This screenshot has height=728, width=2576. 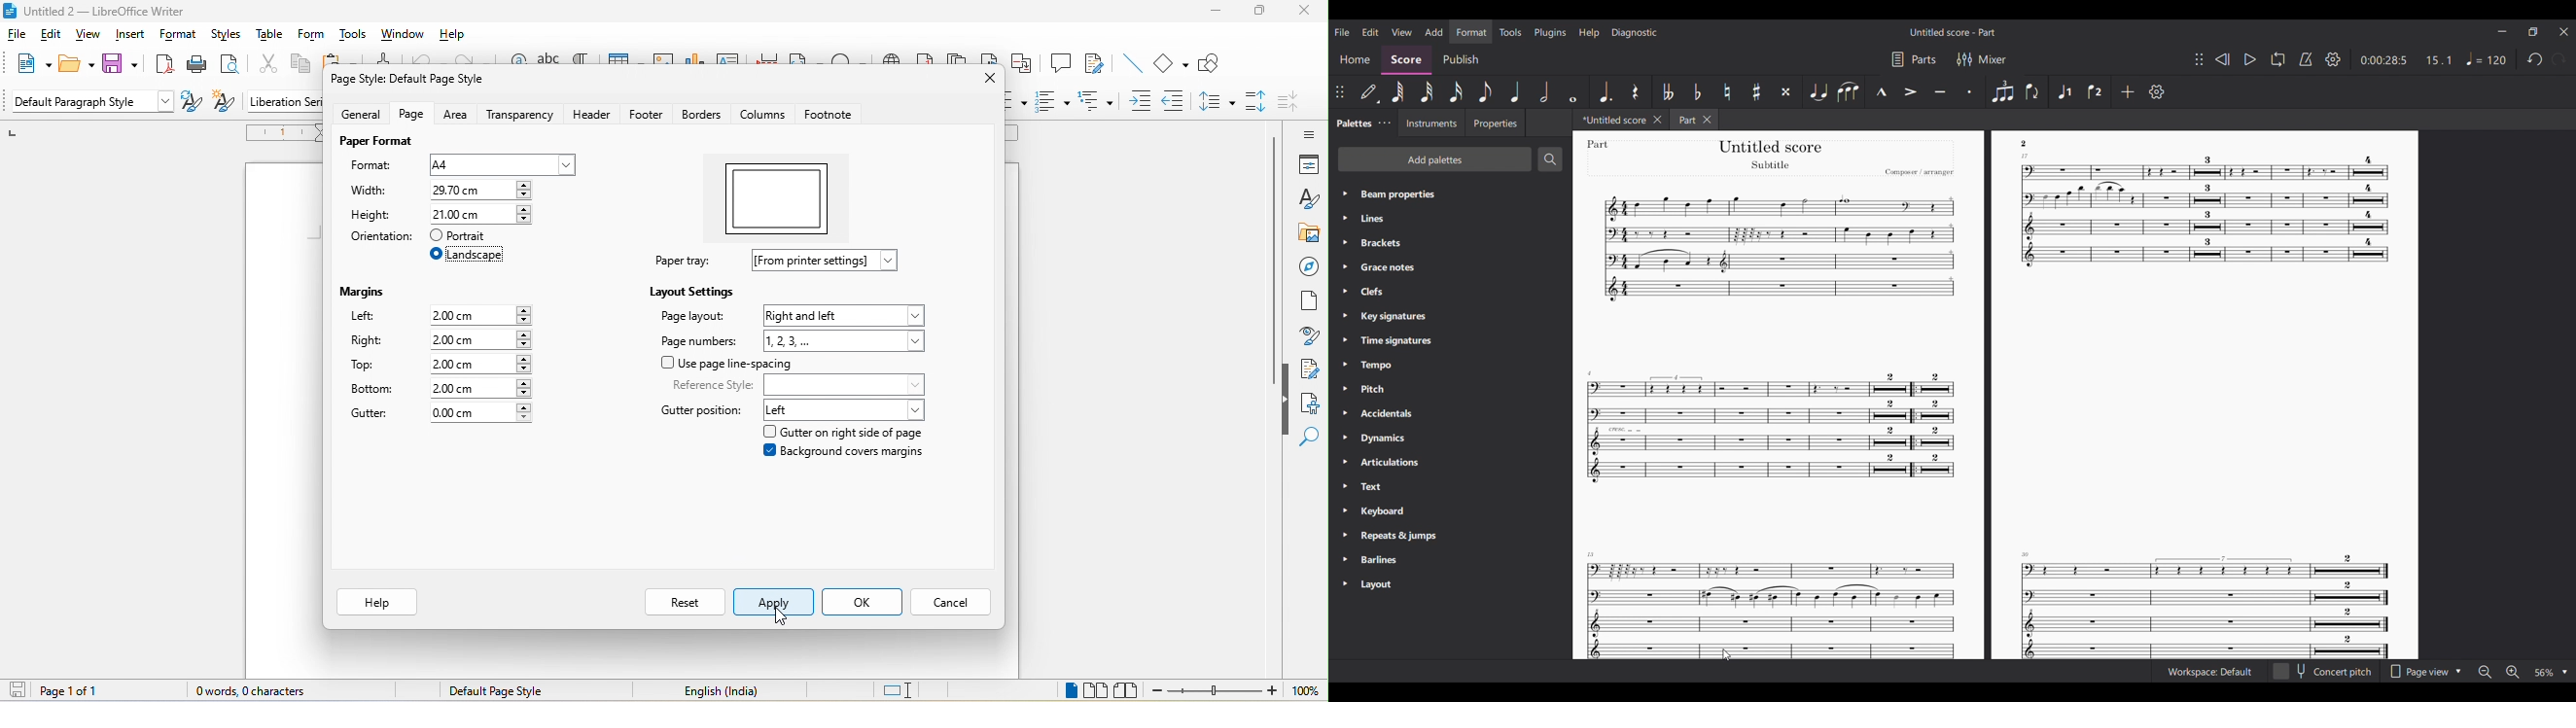 I want to click on footnote, so click(x=830, y=116).